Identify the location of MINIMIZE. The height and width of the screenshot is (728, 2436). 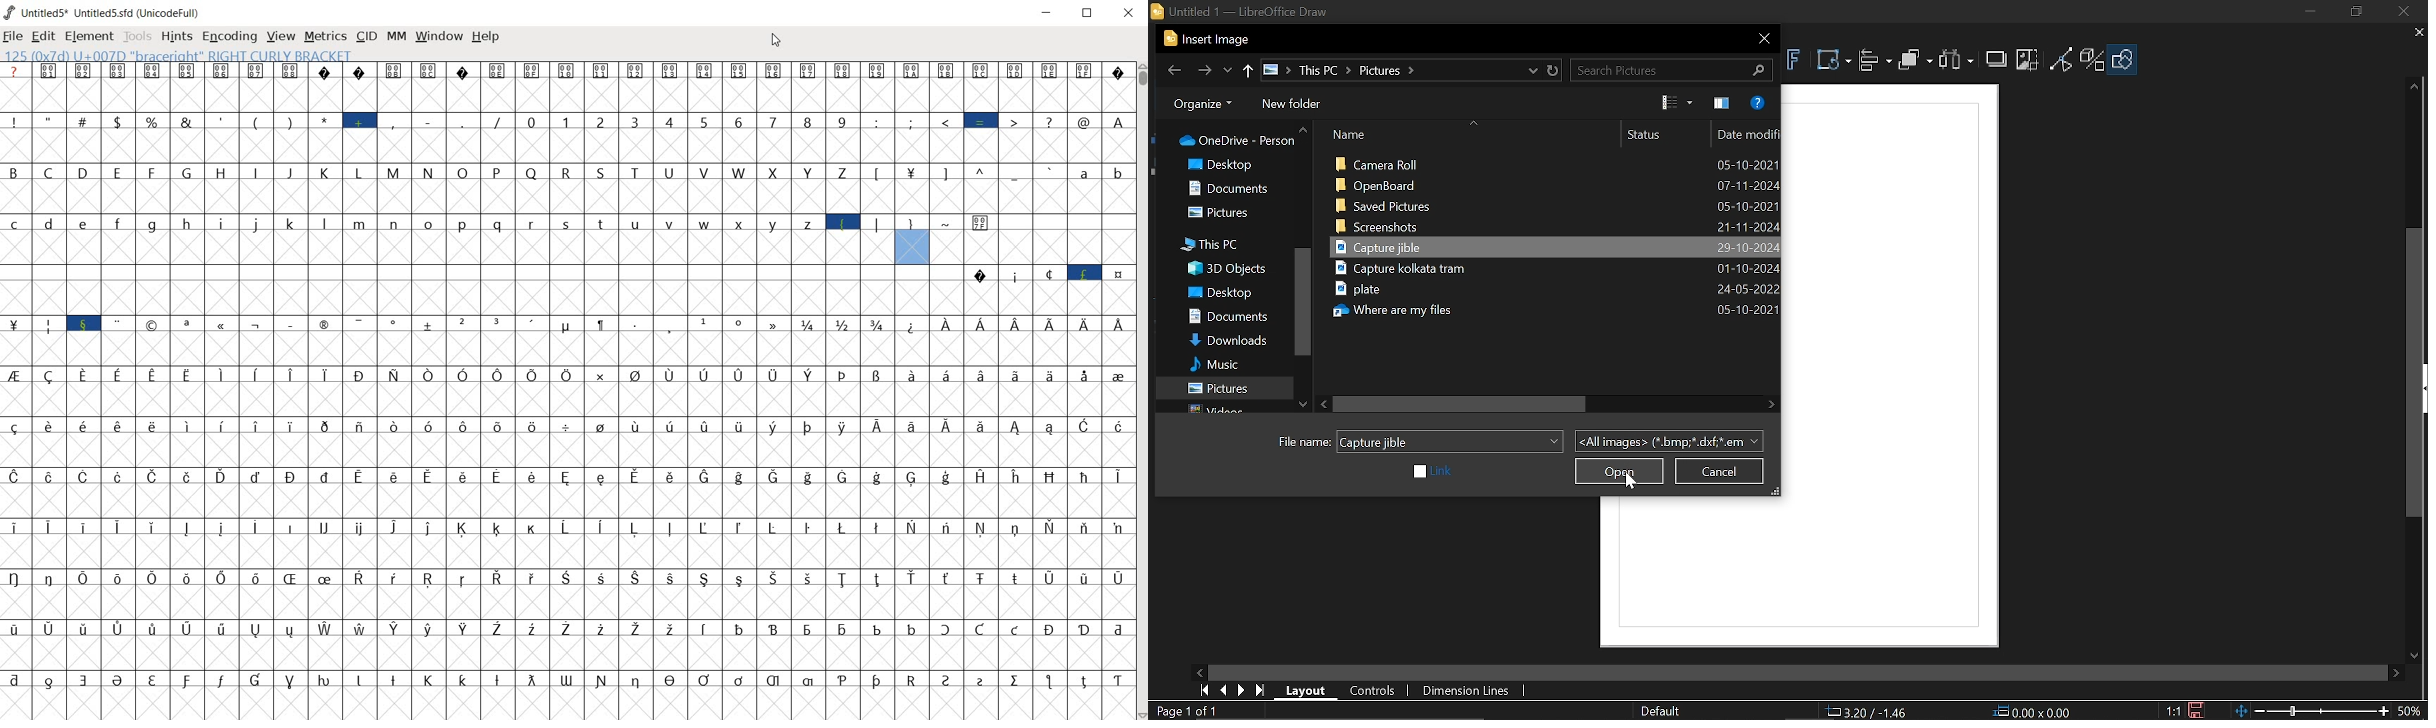
(1048, 13).